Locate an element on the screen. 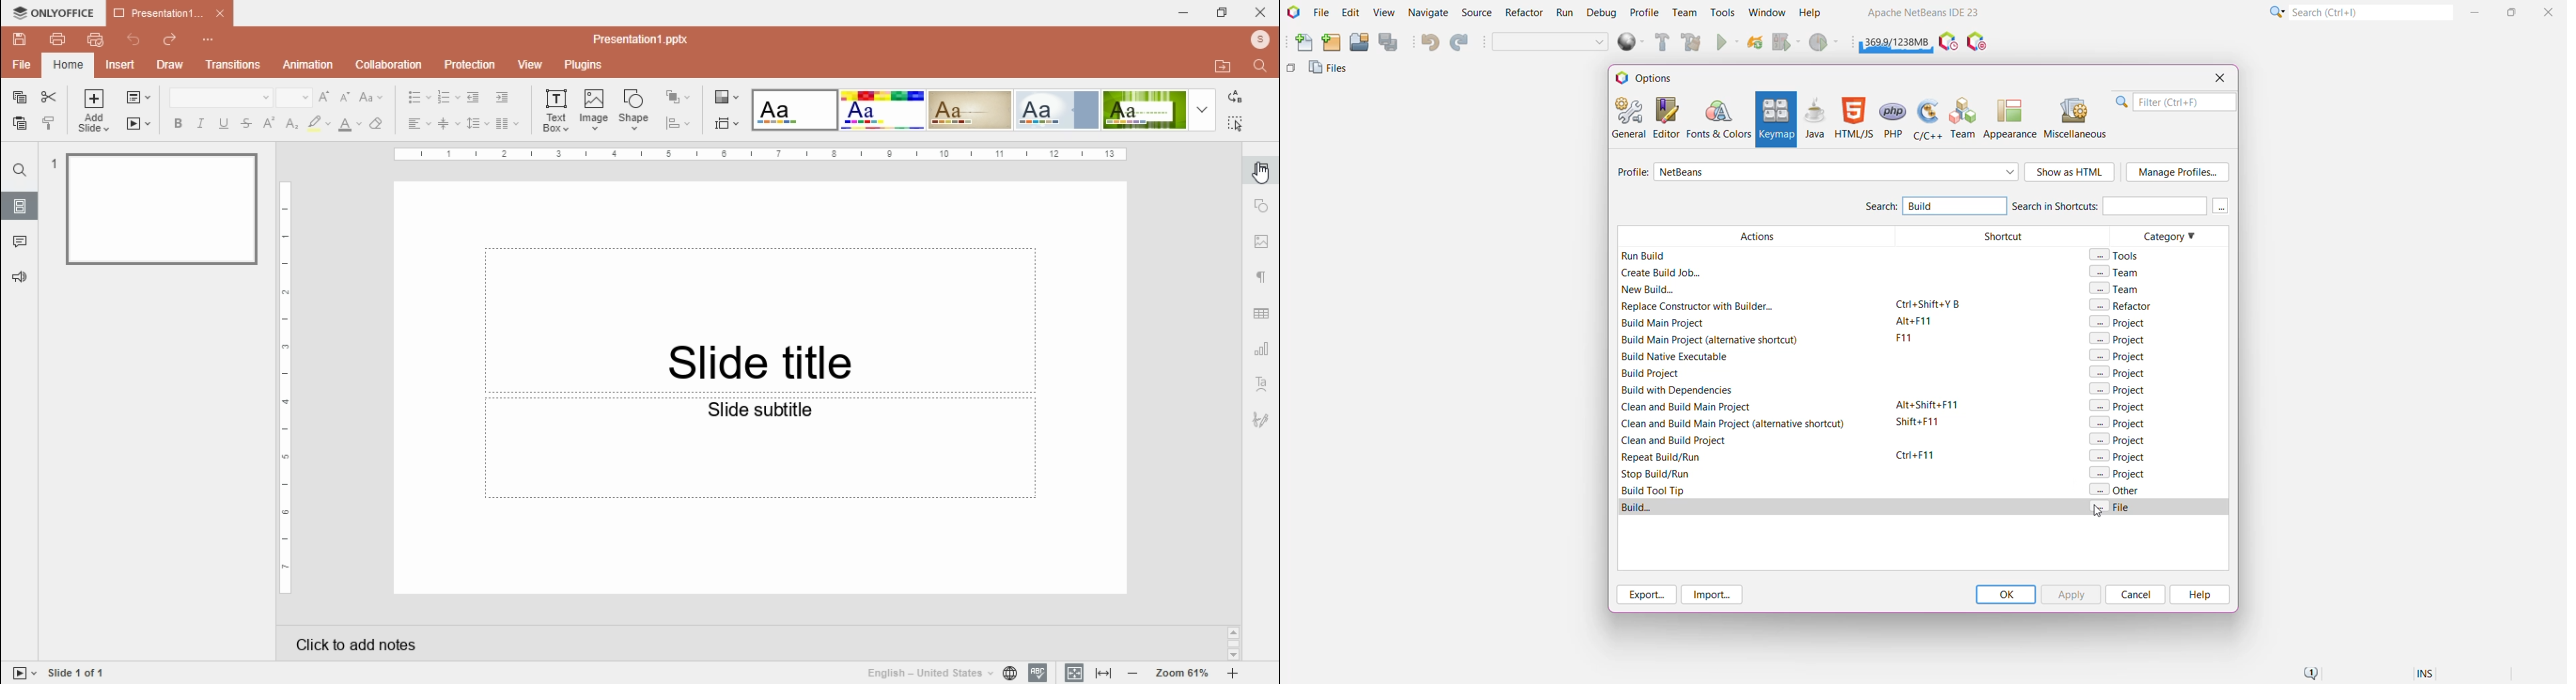 This screenshot has width=2576, height=700. text box is located at coordinates (556, 112).